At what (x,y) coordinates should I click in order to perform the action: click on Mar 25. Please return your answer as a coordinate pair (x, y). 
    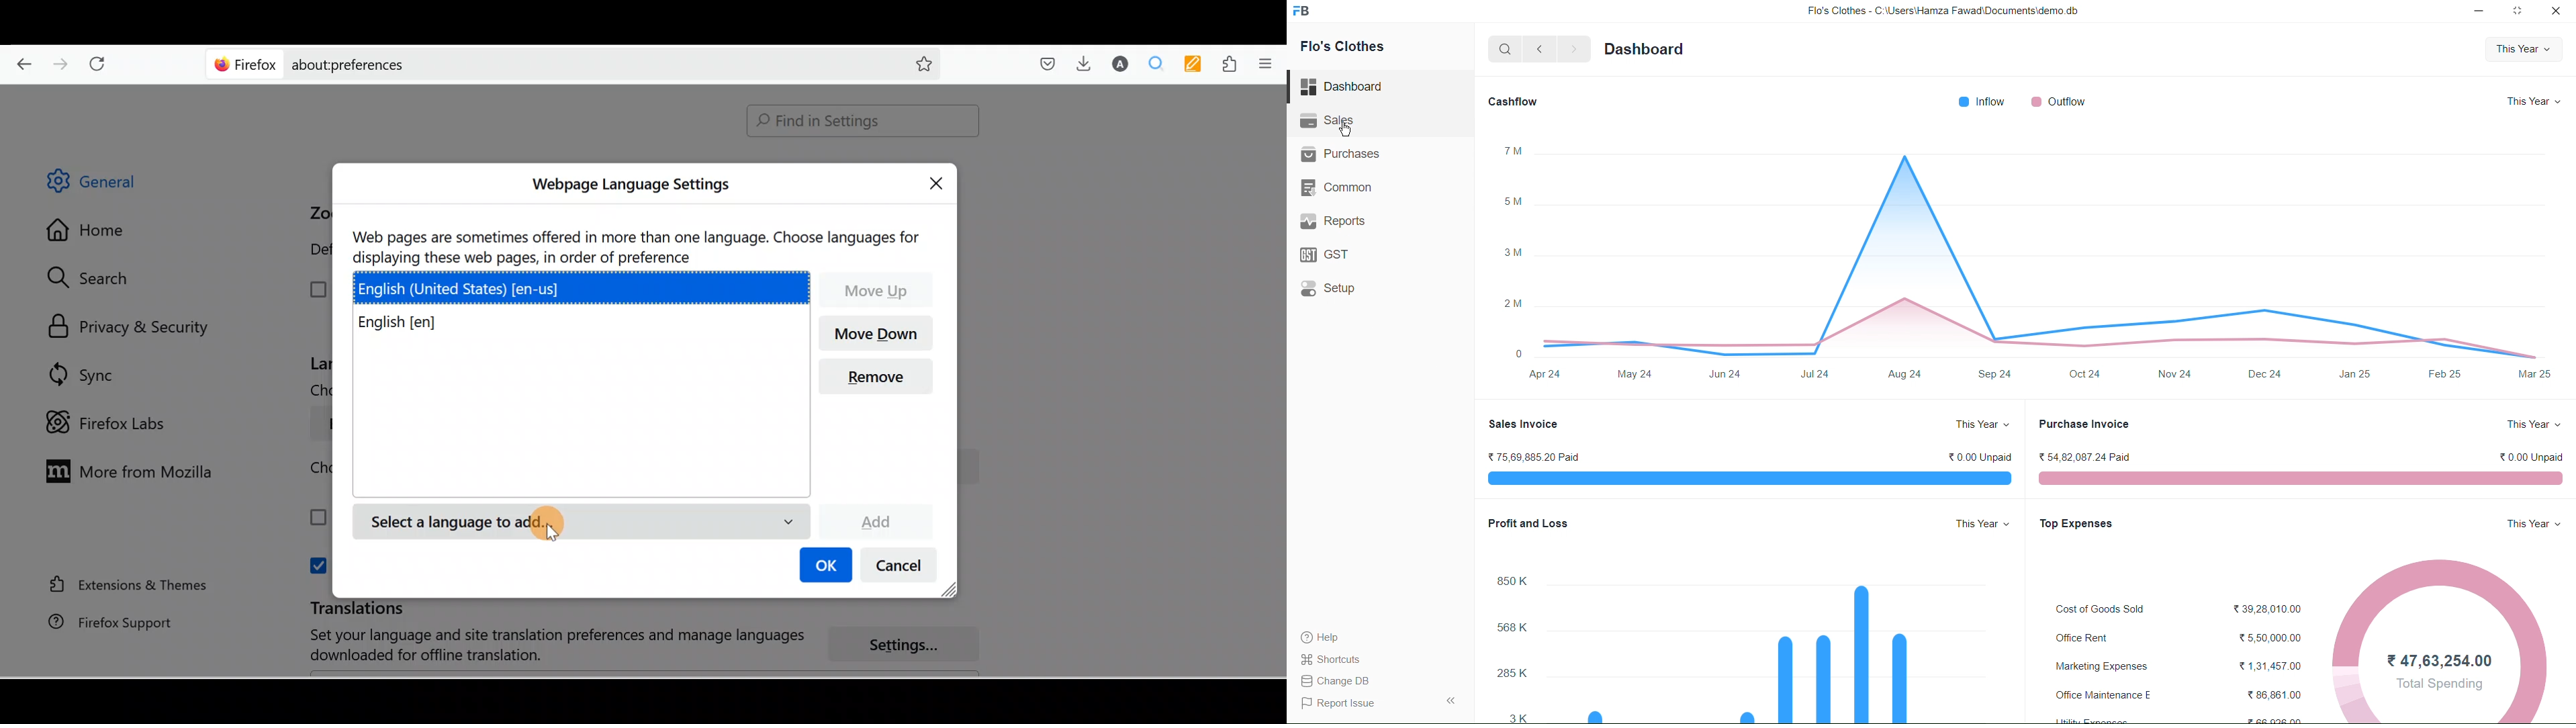
    Looking at the image, I should click on (2532, 375).